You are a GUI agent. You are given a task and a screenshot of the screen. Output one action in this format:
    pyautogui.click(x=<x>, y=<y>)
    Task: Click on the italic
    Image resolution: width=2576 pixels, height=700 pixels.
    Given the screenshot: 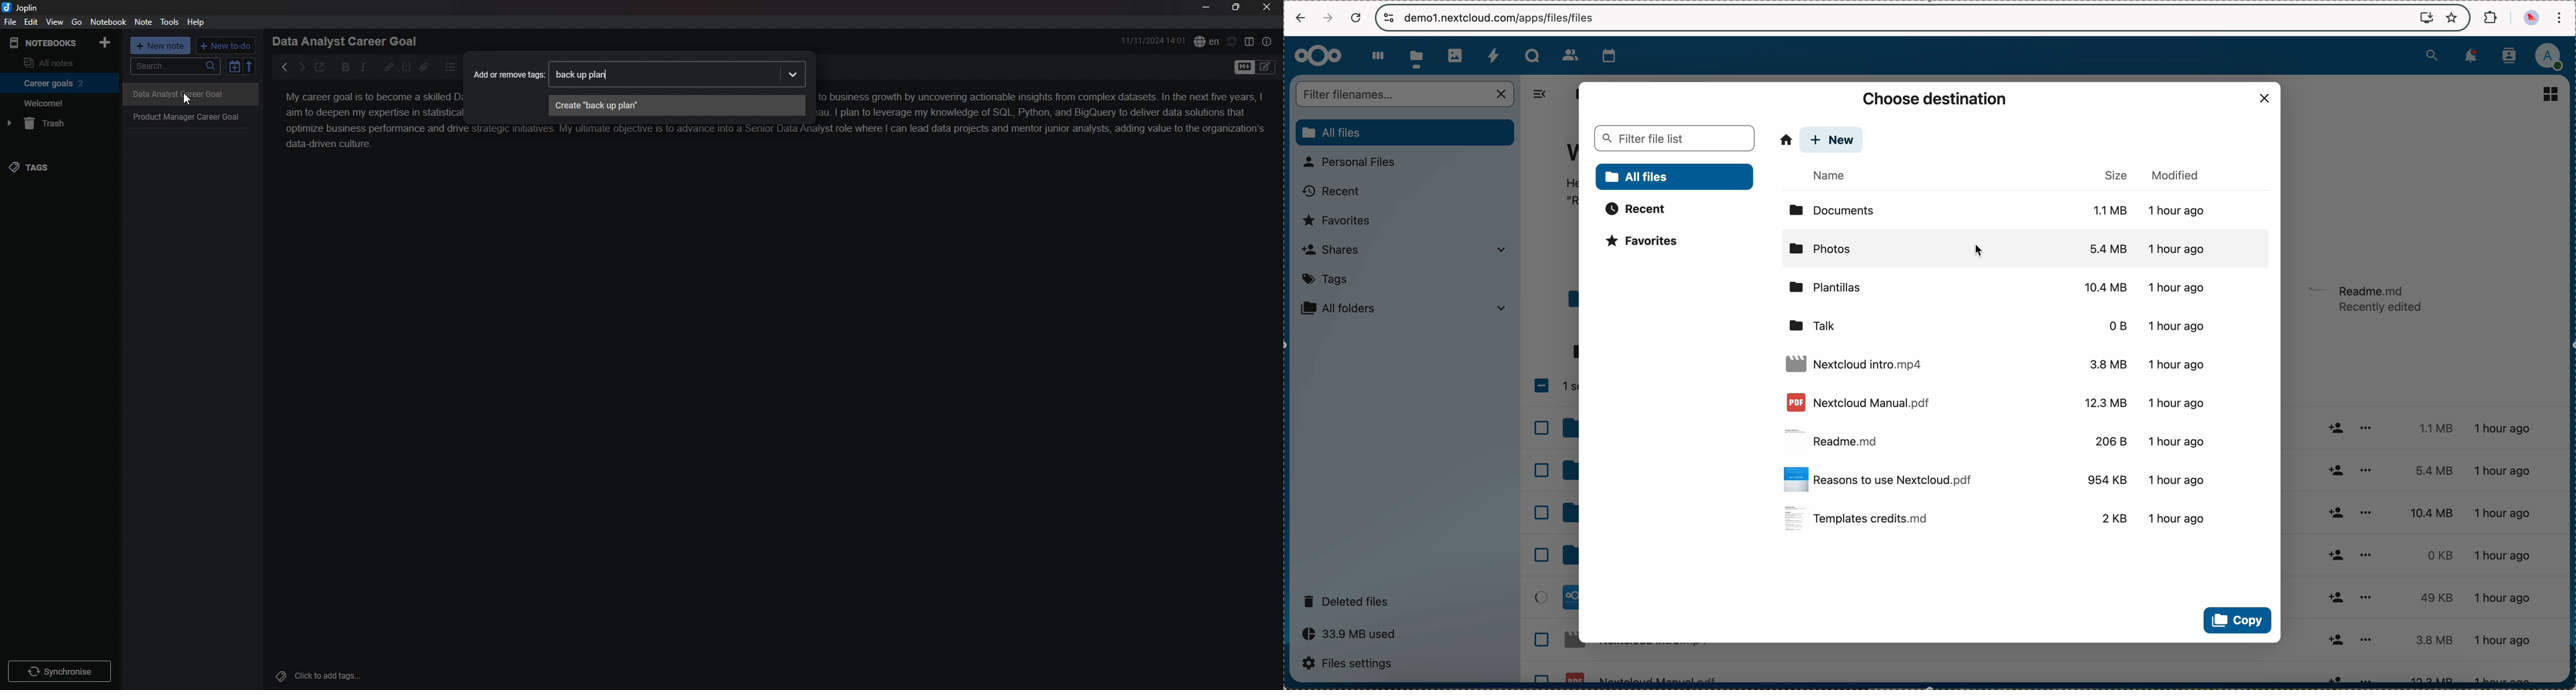 What is the action you would take?
    pyautogui.click(x=363, y=68)
    